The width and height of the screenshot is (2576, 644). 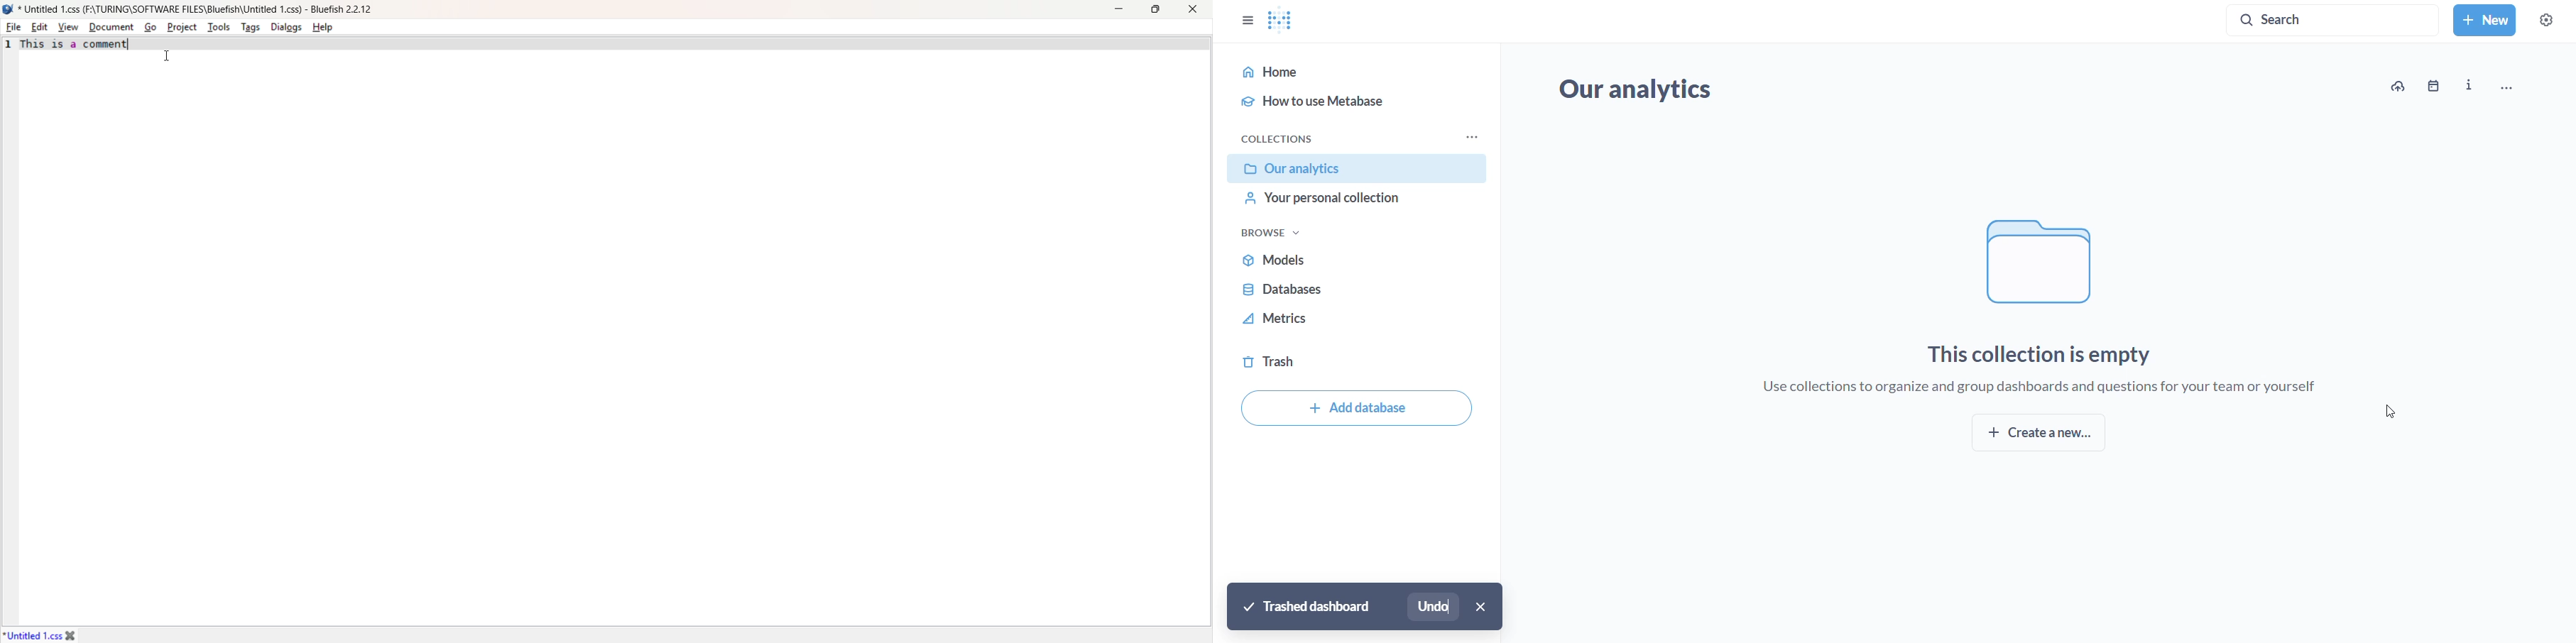 What do you see at coordinates (2545, 20) in the screenshot?
I see `settings` at bounding box center [2545, 20].